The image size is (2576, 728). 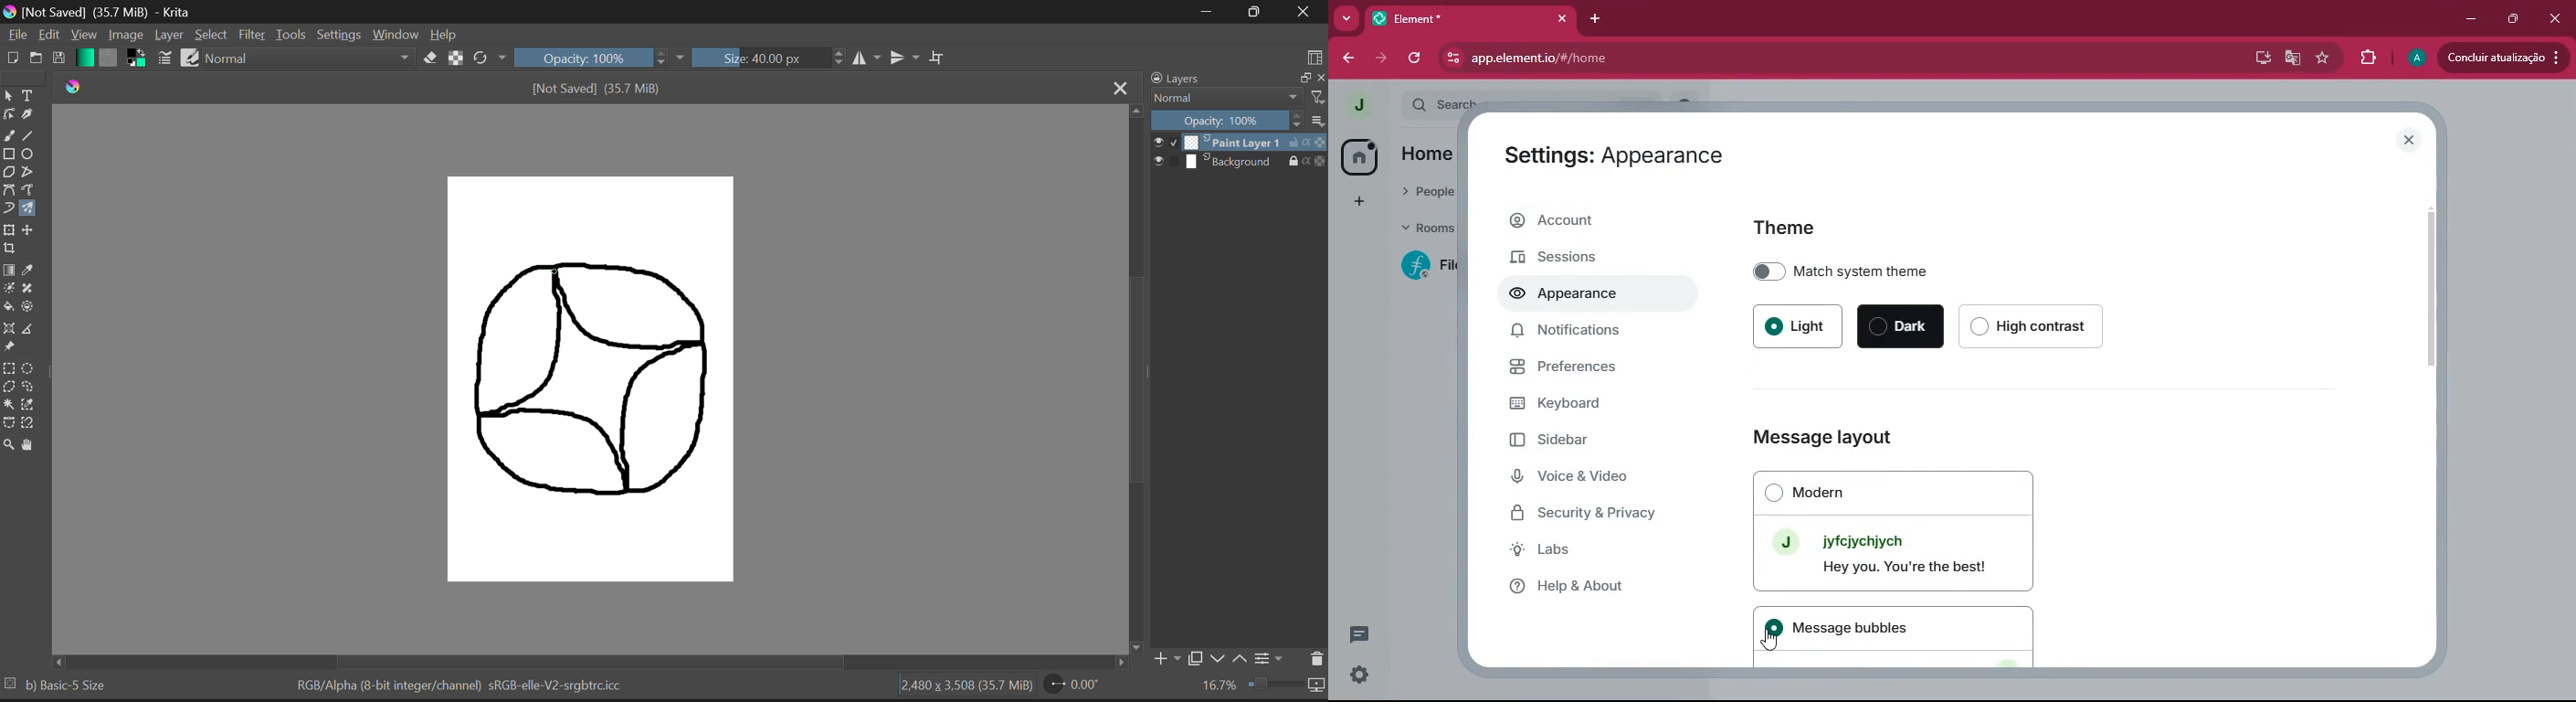 What do you see at coordinates (1225, 121) in the screenshot?
I see `Opacity 100%` at bounding box center [1225, 121].